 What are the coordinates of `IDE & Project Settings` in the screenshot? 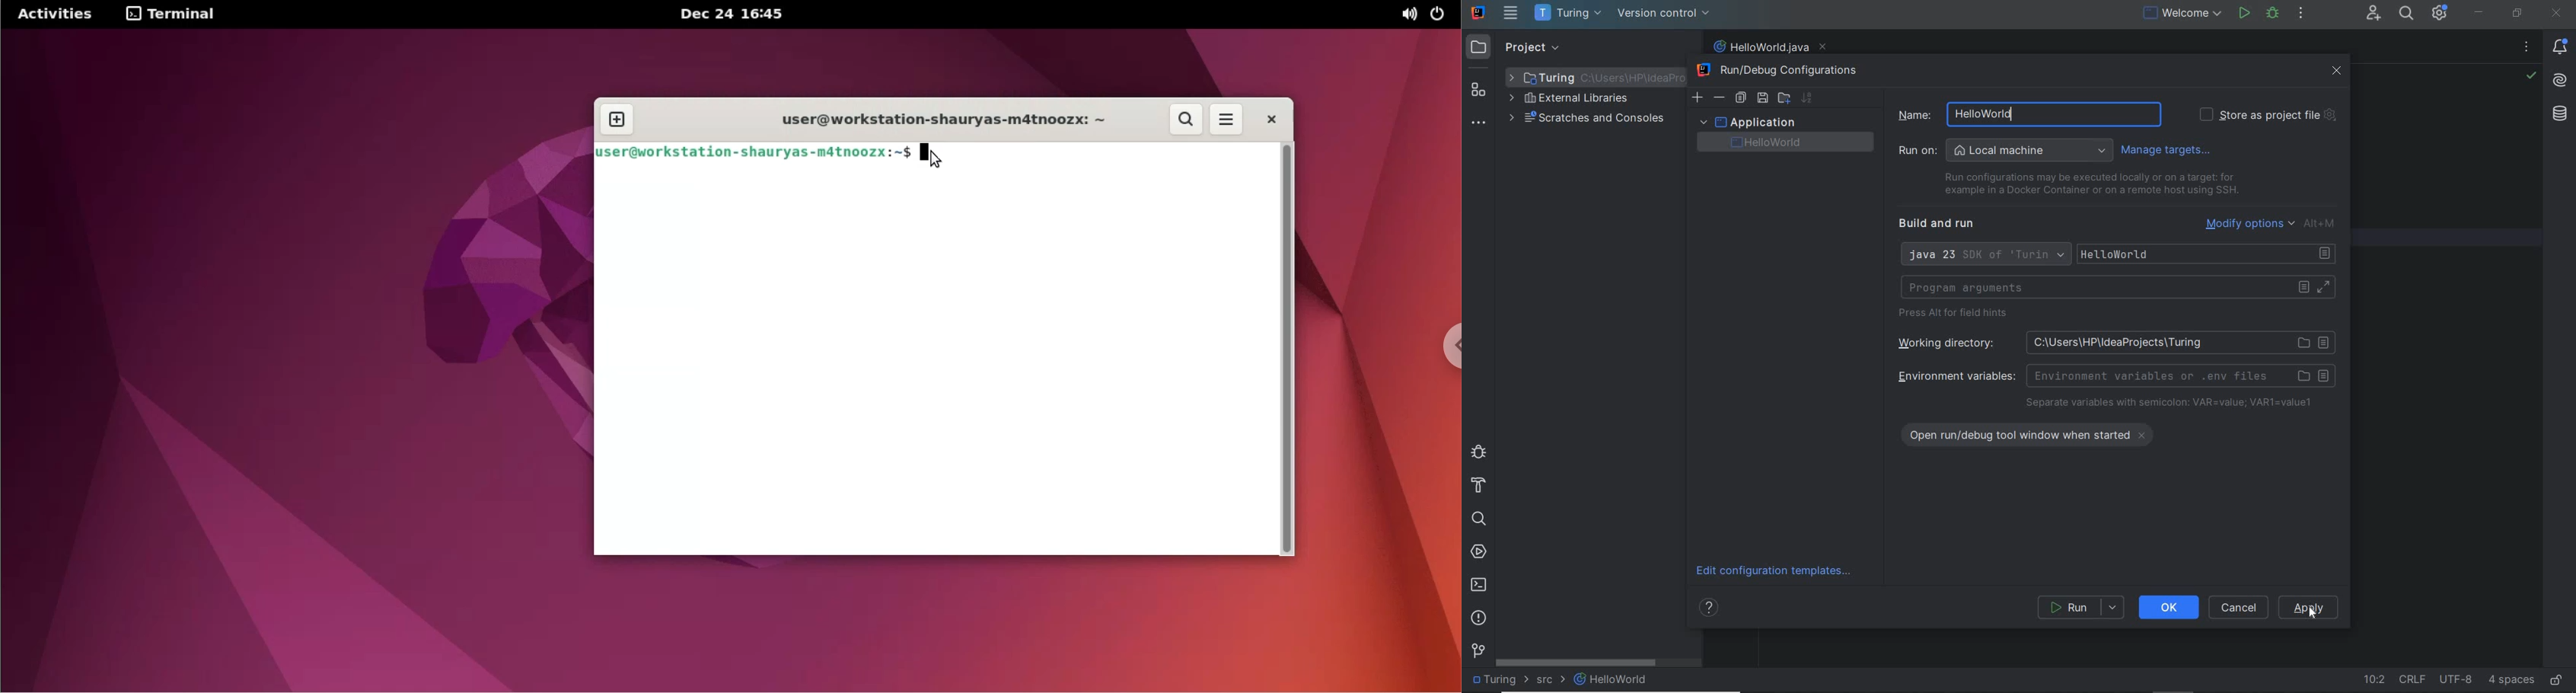 It's located at (2440, 13).